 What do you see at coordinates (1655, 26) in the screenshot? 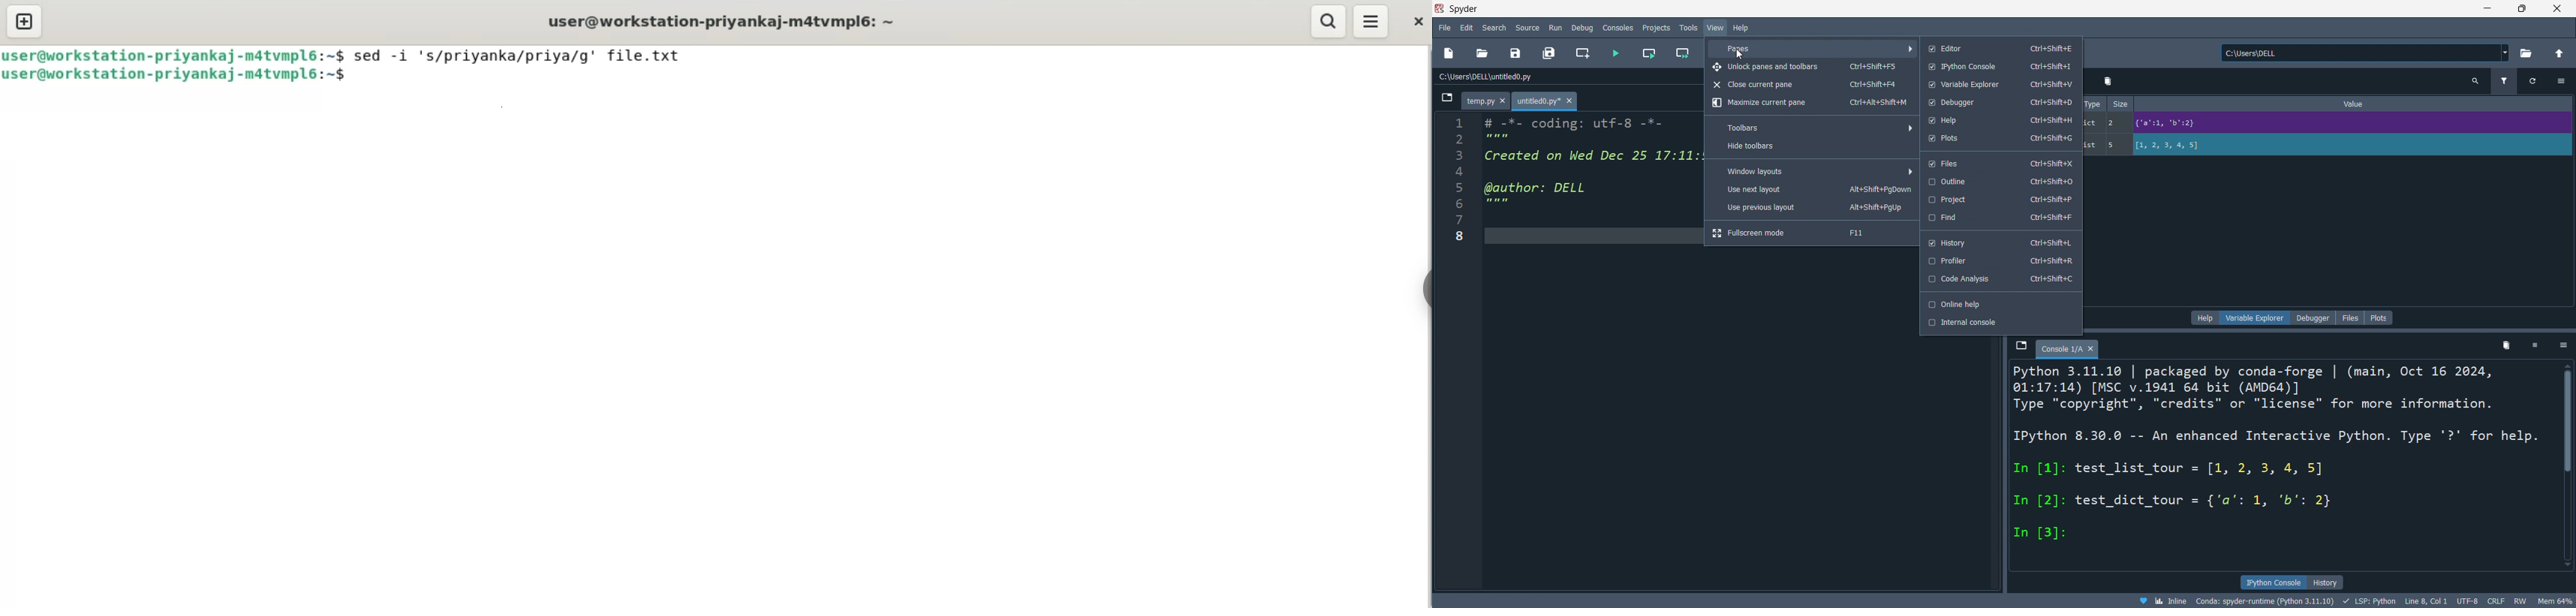
I see `projects` at bounding box center [1655, 26].